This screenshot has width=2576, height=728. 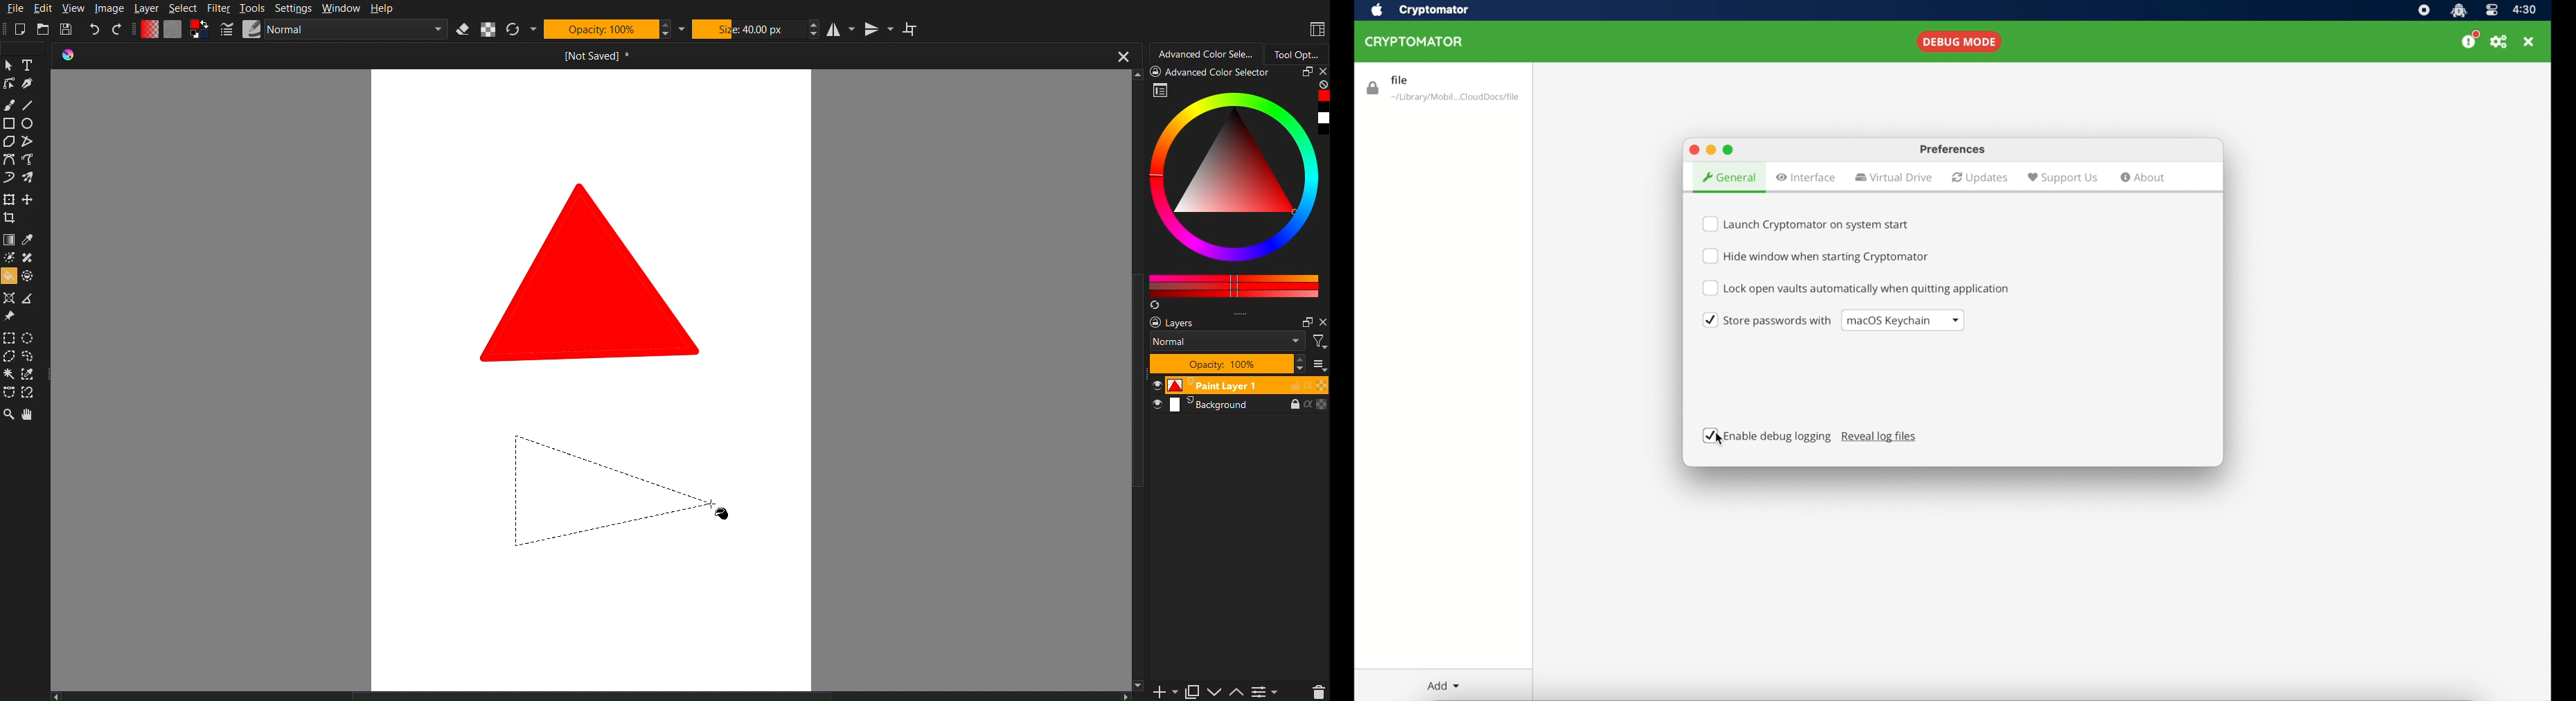 What do you see at coordinates (28, 375) in the screenshot?
I see `Selection dropper` at bounding box center [28, 375].